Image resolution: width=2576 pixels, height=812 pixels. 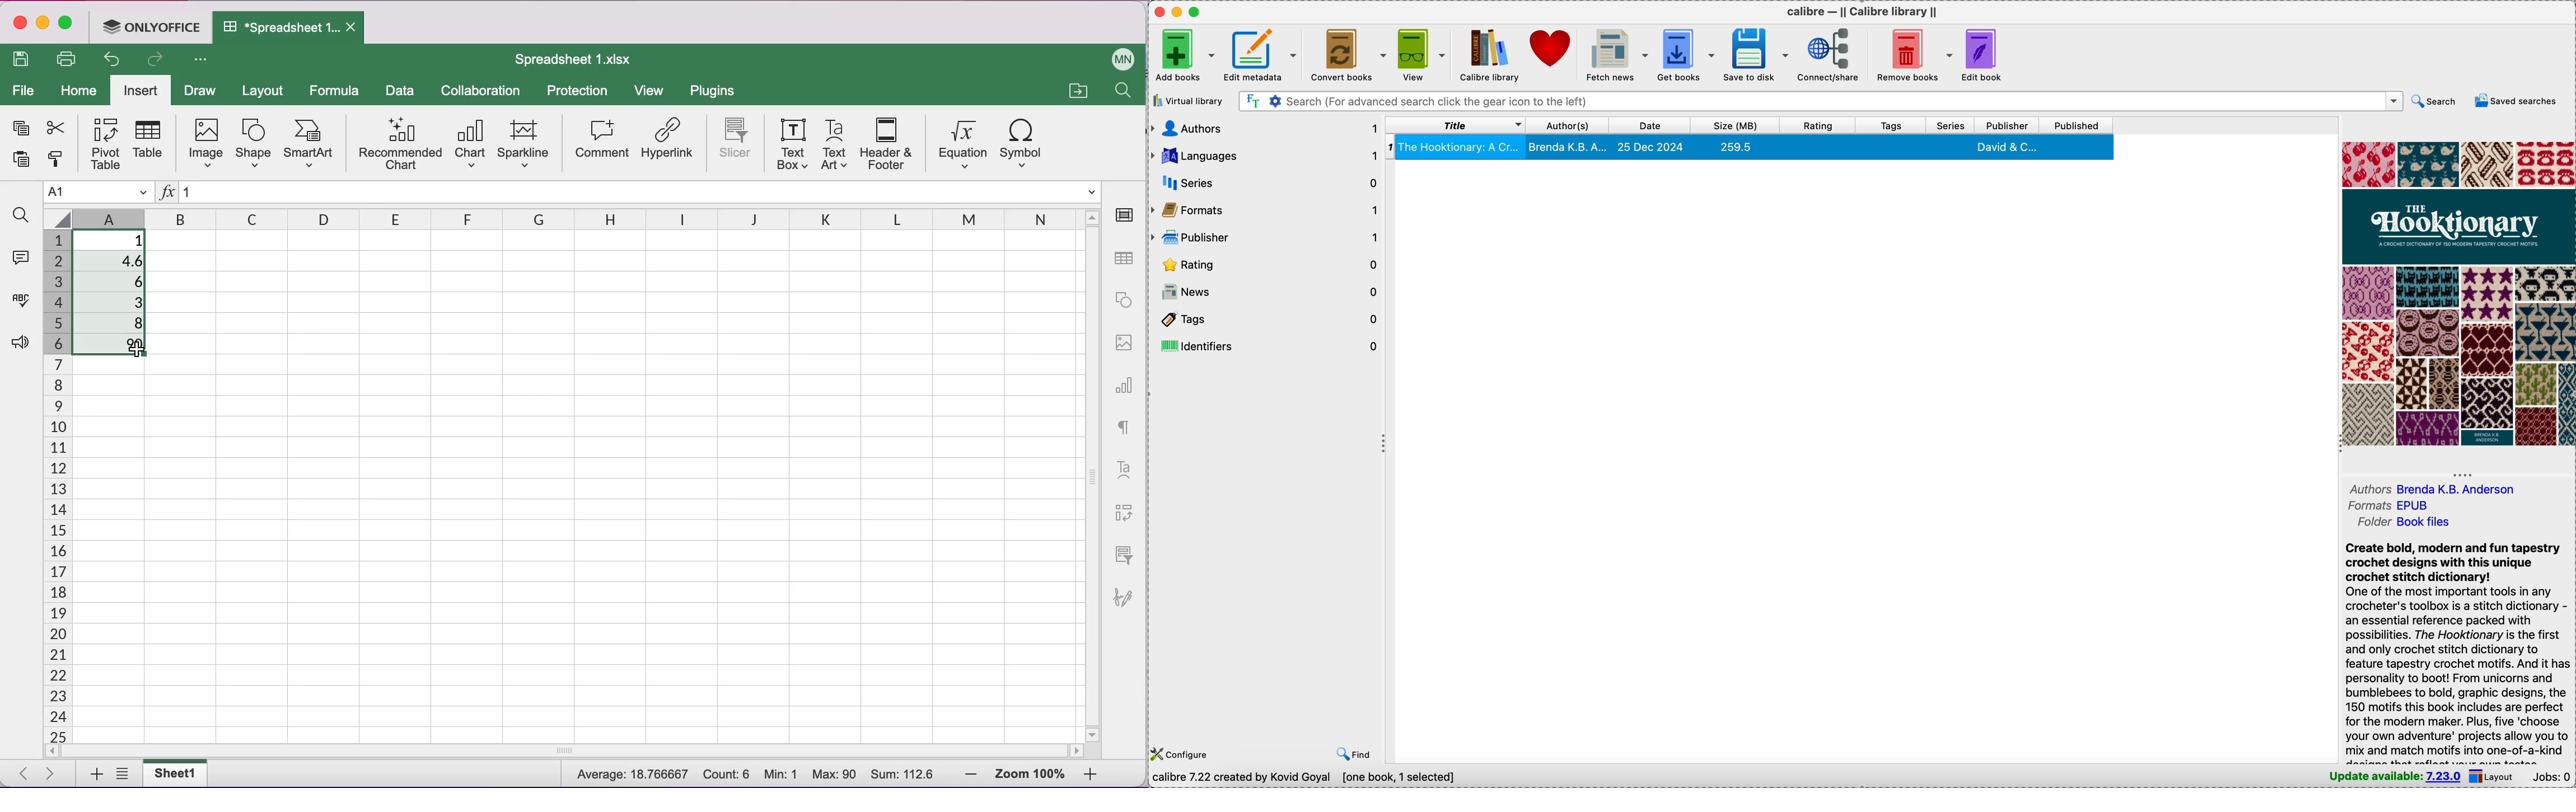 What do you see at coordinates (1983, 55) in the screenshot?
I see `edit book` at bounding box center [1983, 55].